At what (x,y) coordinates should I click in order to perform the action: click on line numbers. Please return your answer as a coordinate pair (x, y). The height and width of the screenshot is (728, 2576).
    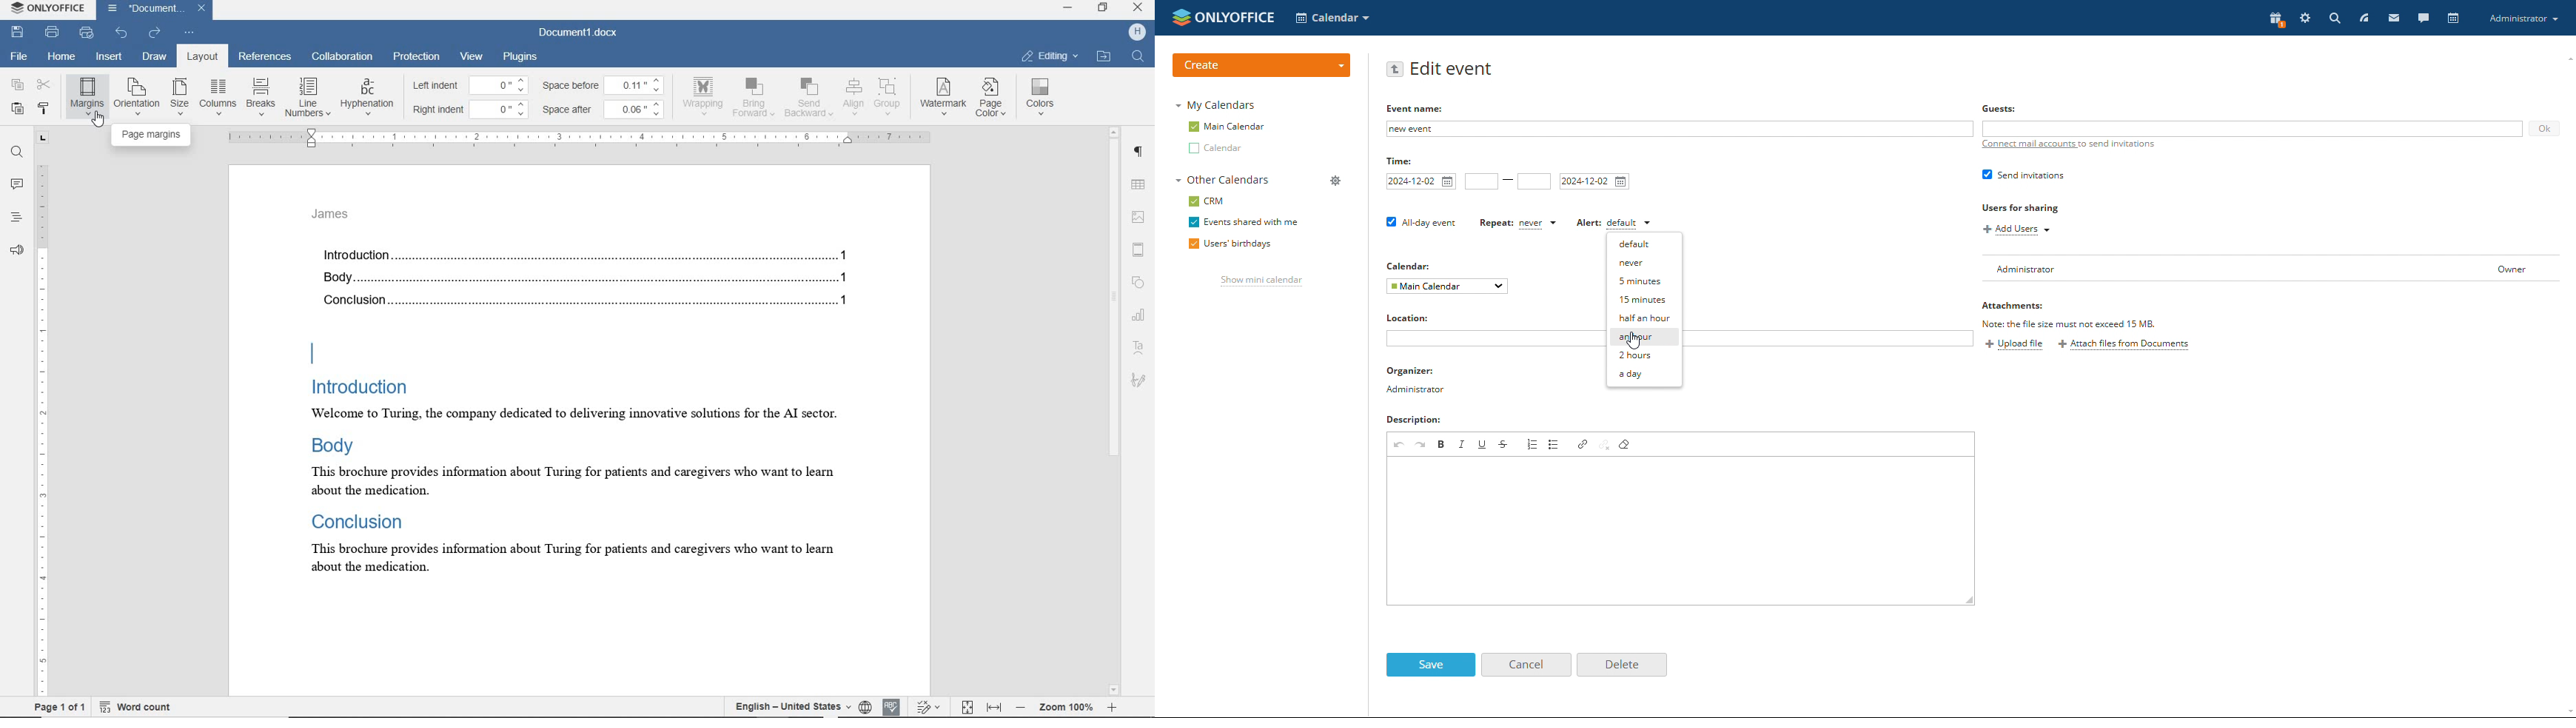
    Looking at the image, I should click on (307, 97).